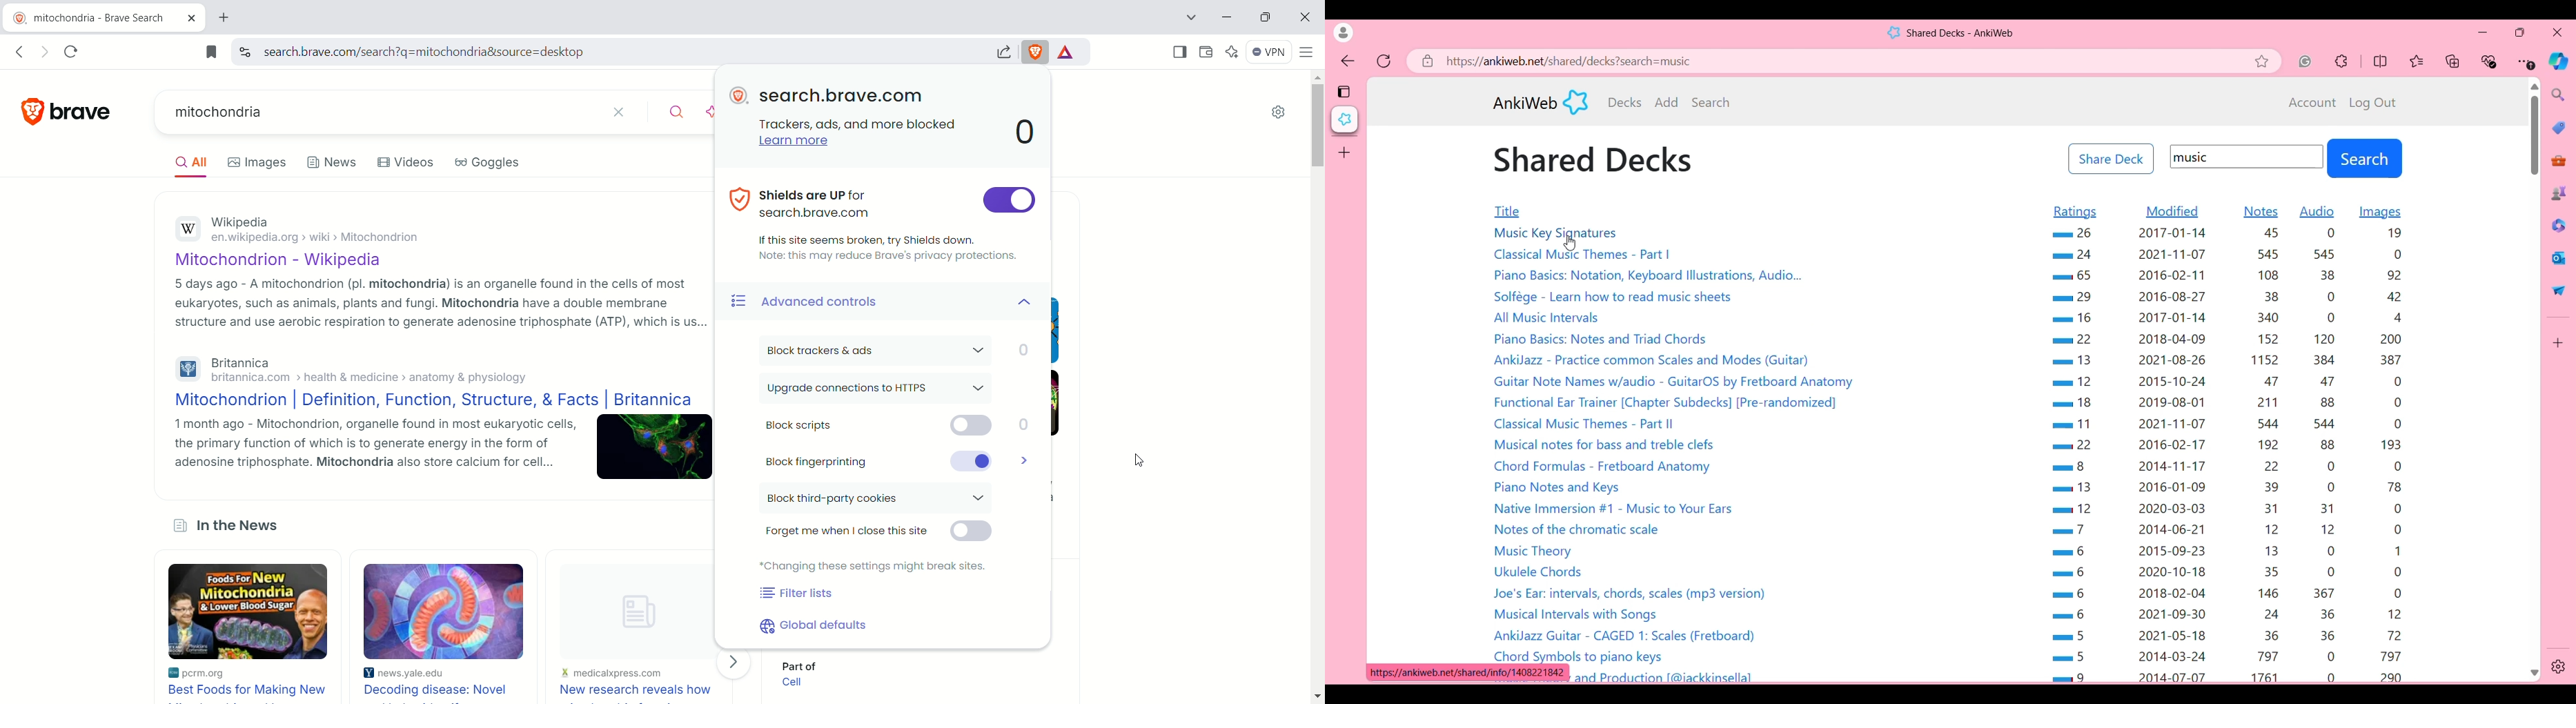 This screenshot has height=728, width=2576. Describe the element at coordinates (2226, 340) in the screenshot. I see `— 22 2018-04-09 152 120 200` at that location.